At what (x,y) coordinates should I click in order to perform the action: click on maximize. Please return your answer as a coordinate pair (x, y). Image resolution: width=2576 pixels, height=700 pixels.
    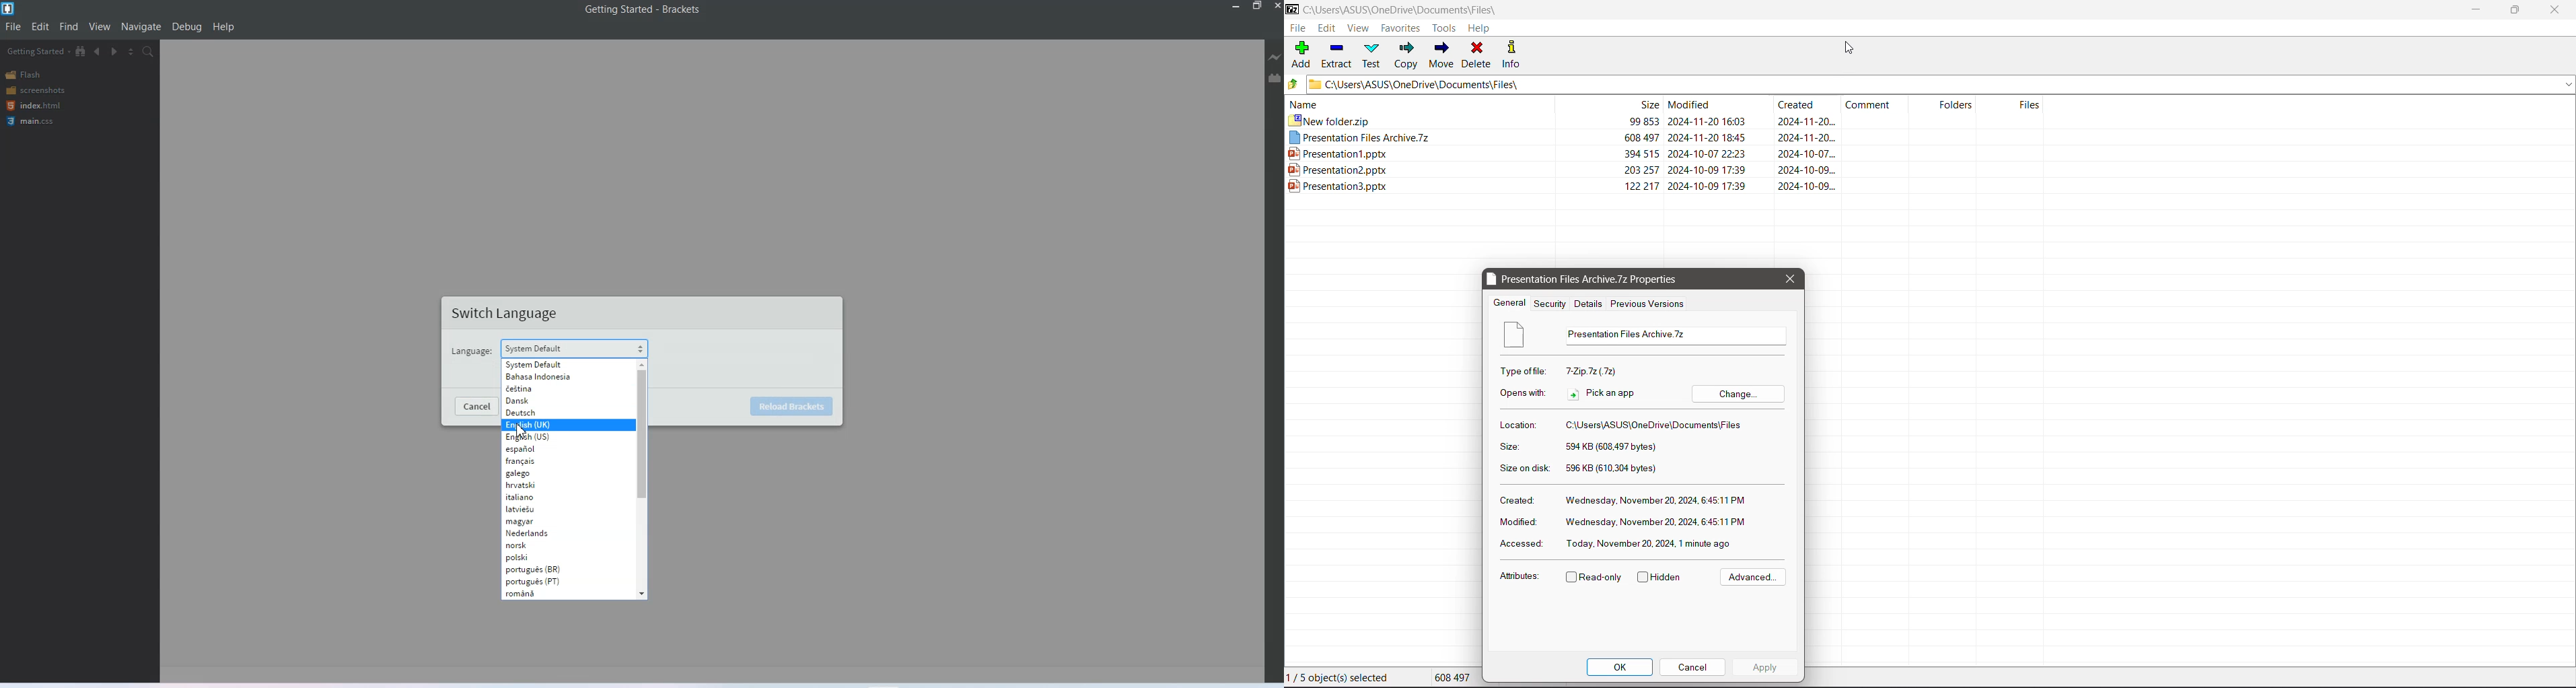
    Looking at the image, I should click on (1258, 7).